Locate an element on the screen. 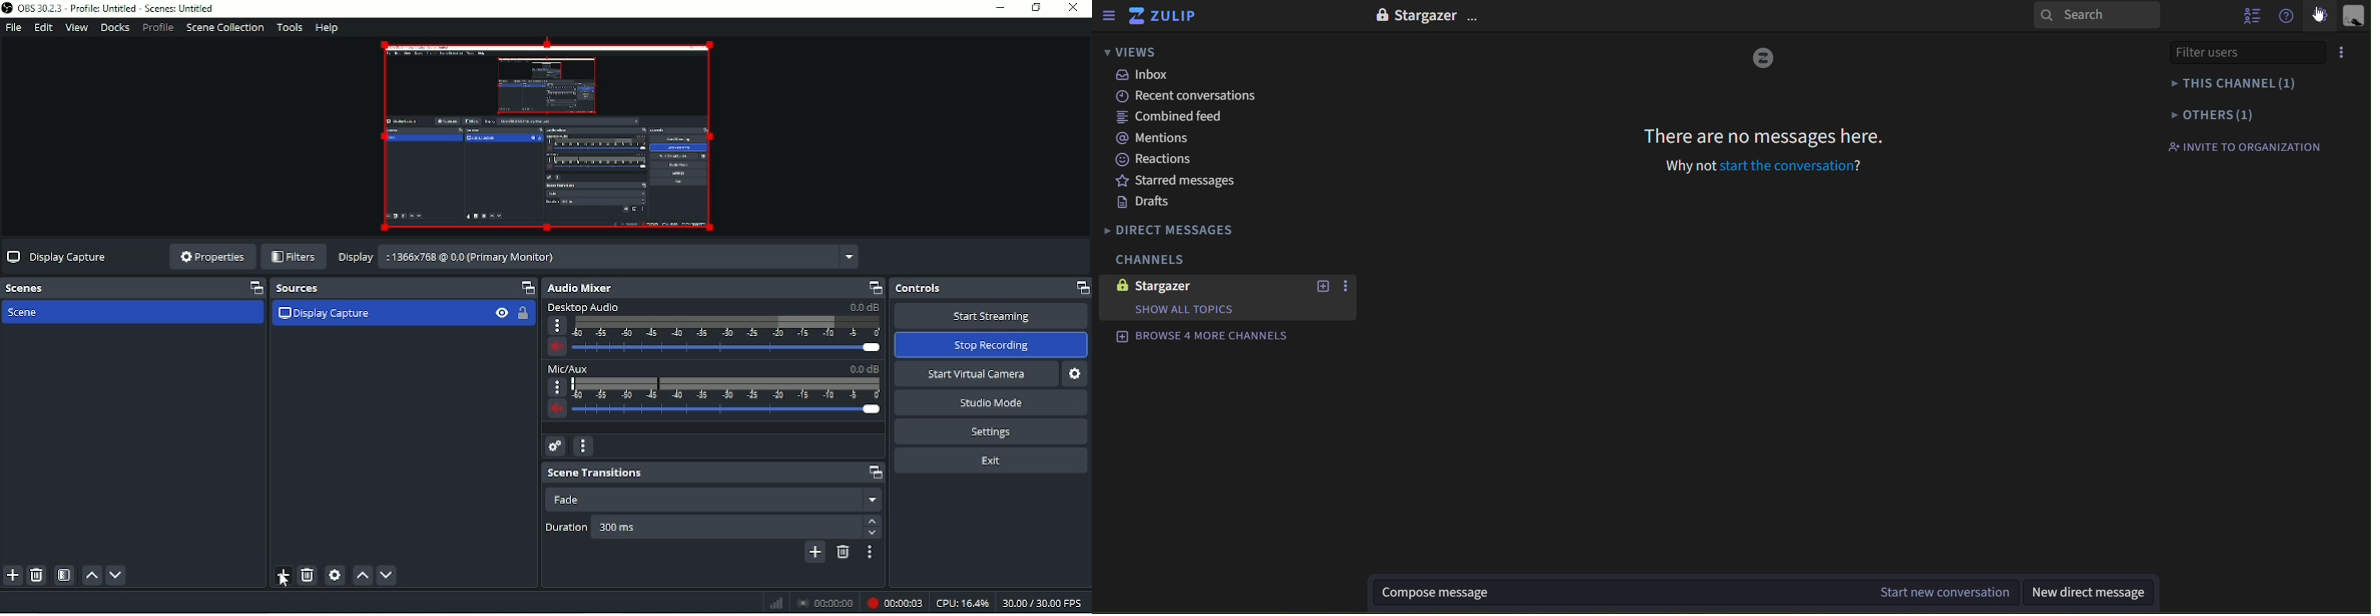  main menu is located at coordinates (2317, 15).